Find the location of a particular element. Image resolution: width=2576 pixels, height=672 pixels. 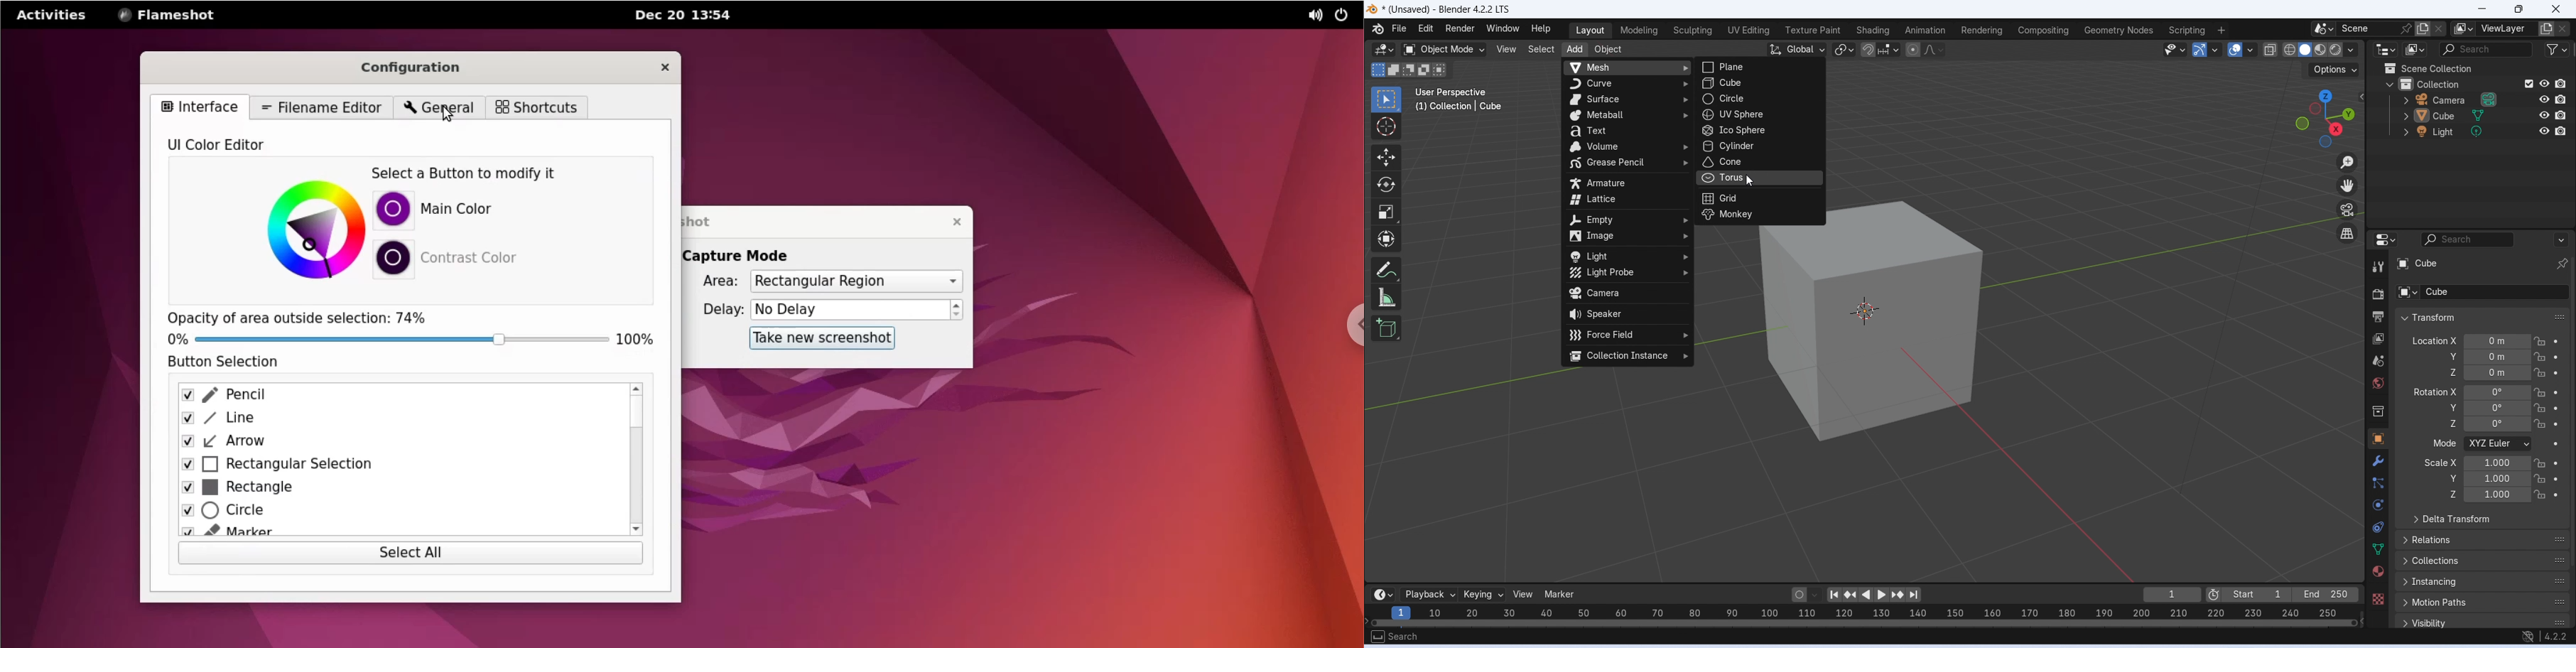

Close is located at coordinates (2558, 9).